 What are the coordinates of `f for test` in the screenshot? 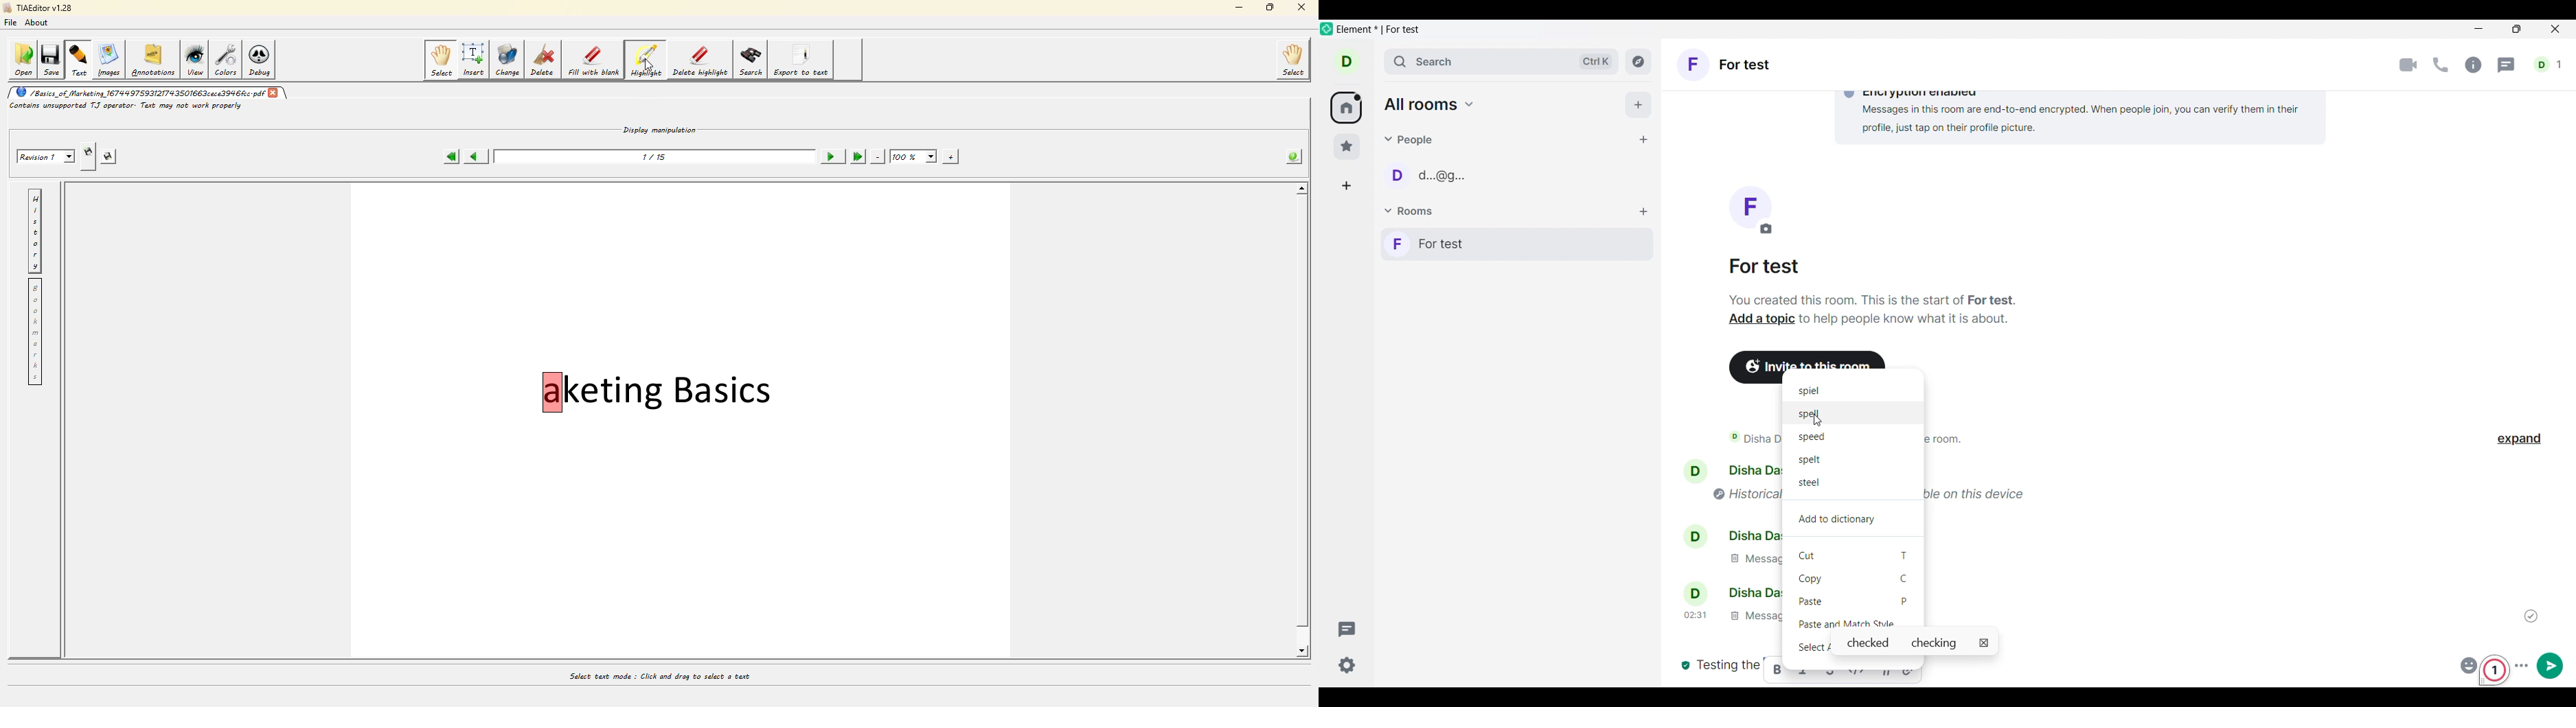 It's located at (1725, 66).